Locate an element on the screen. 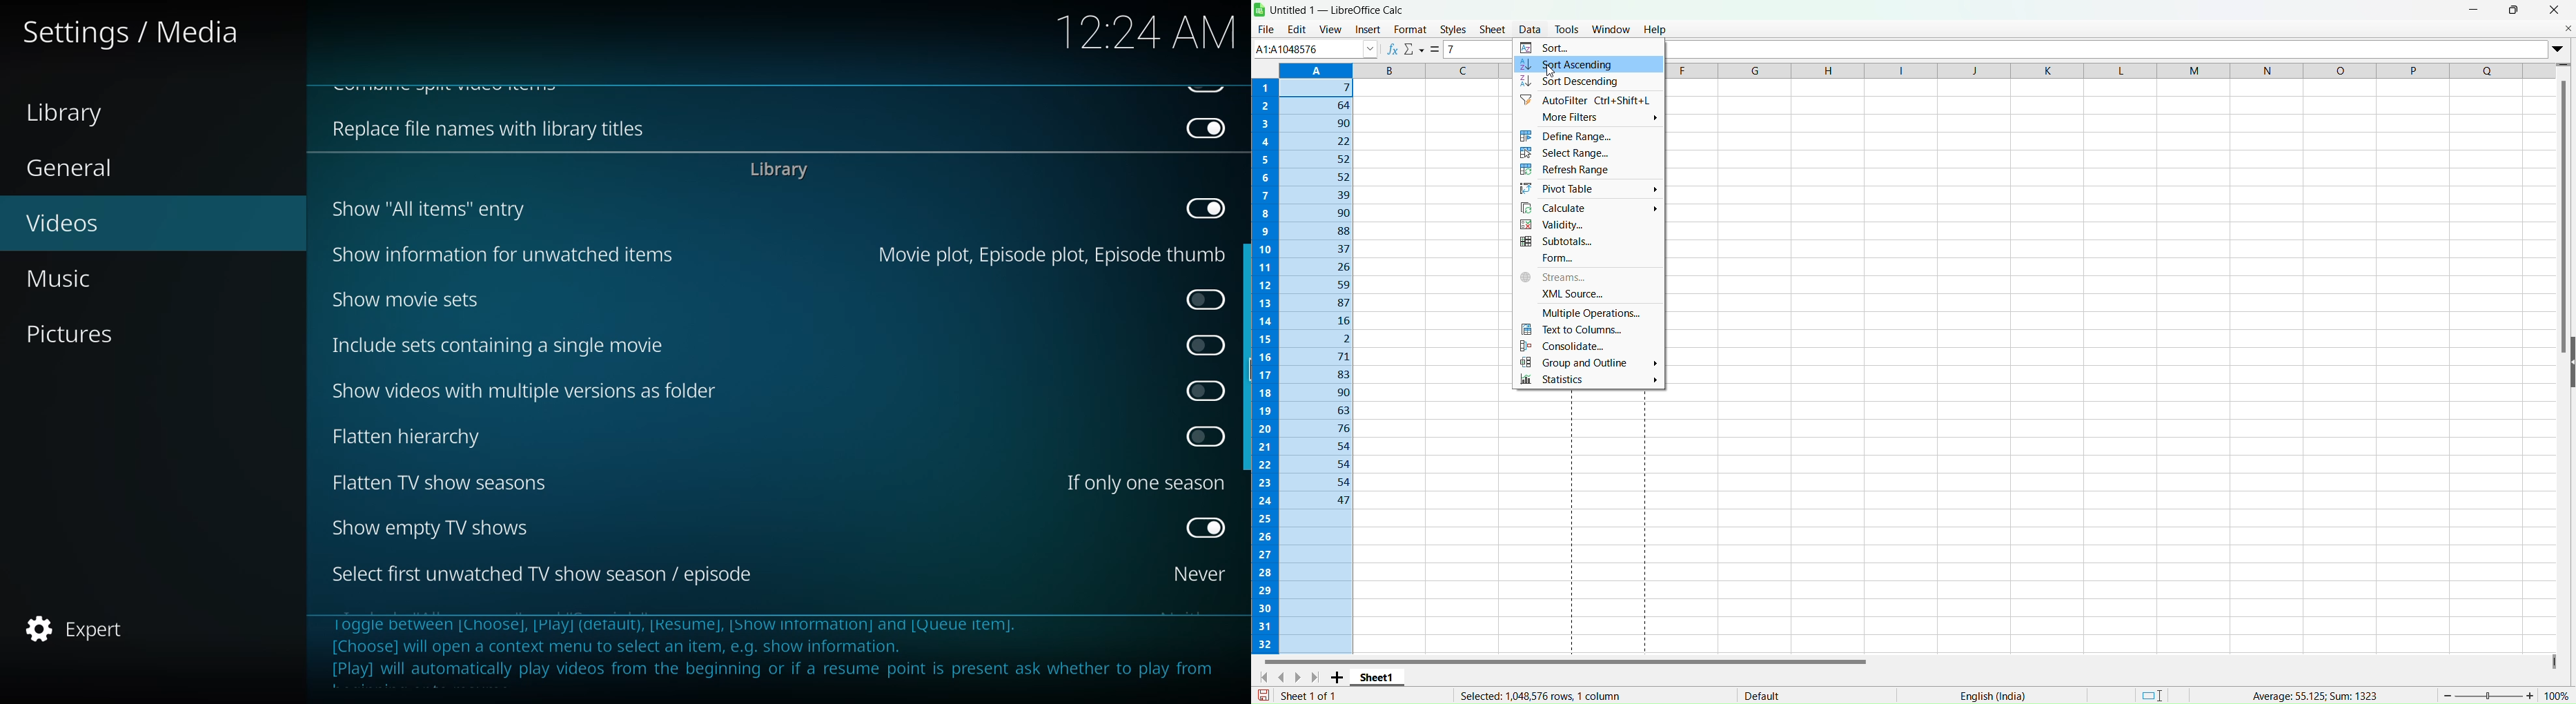  general is located at coordinates (76, 169).